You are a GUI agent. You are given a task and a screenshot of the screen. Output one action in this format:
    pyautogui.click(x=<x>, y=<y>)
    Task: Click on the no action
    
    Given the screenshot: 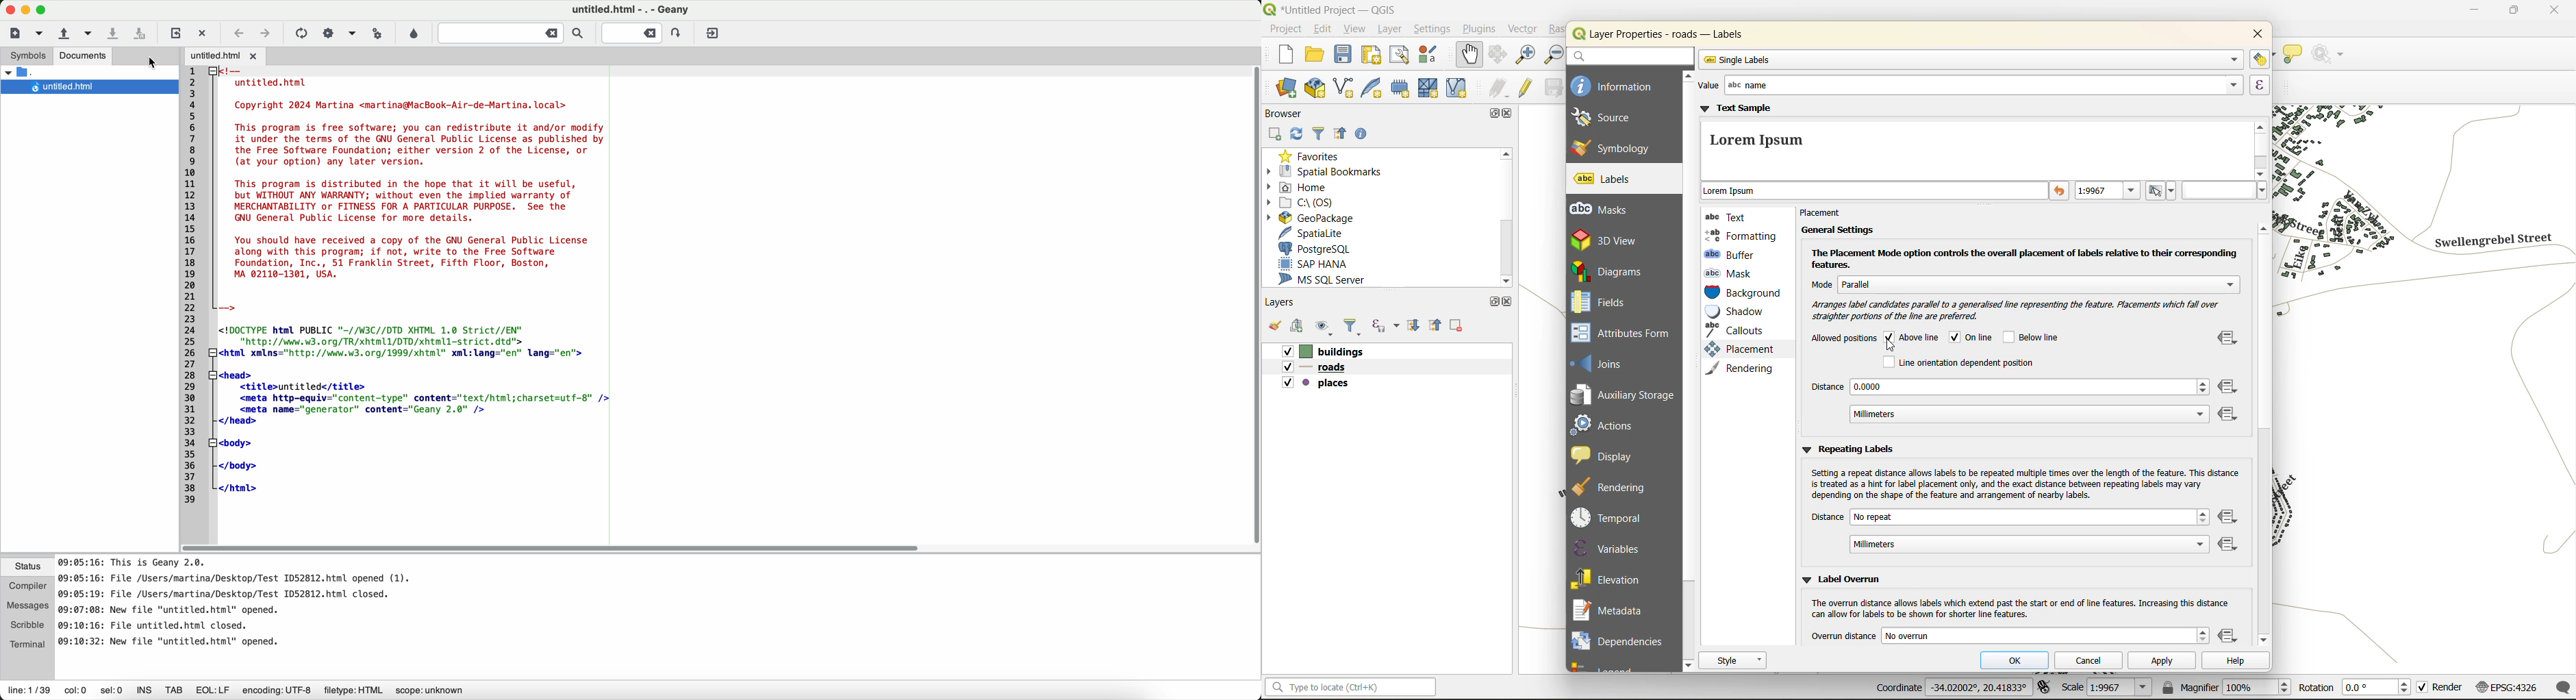 What is the action you would take?
    pyautogui.click(x=2332, y=55)
    